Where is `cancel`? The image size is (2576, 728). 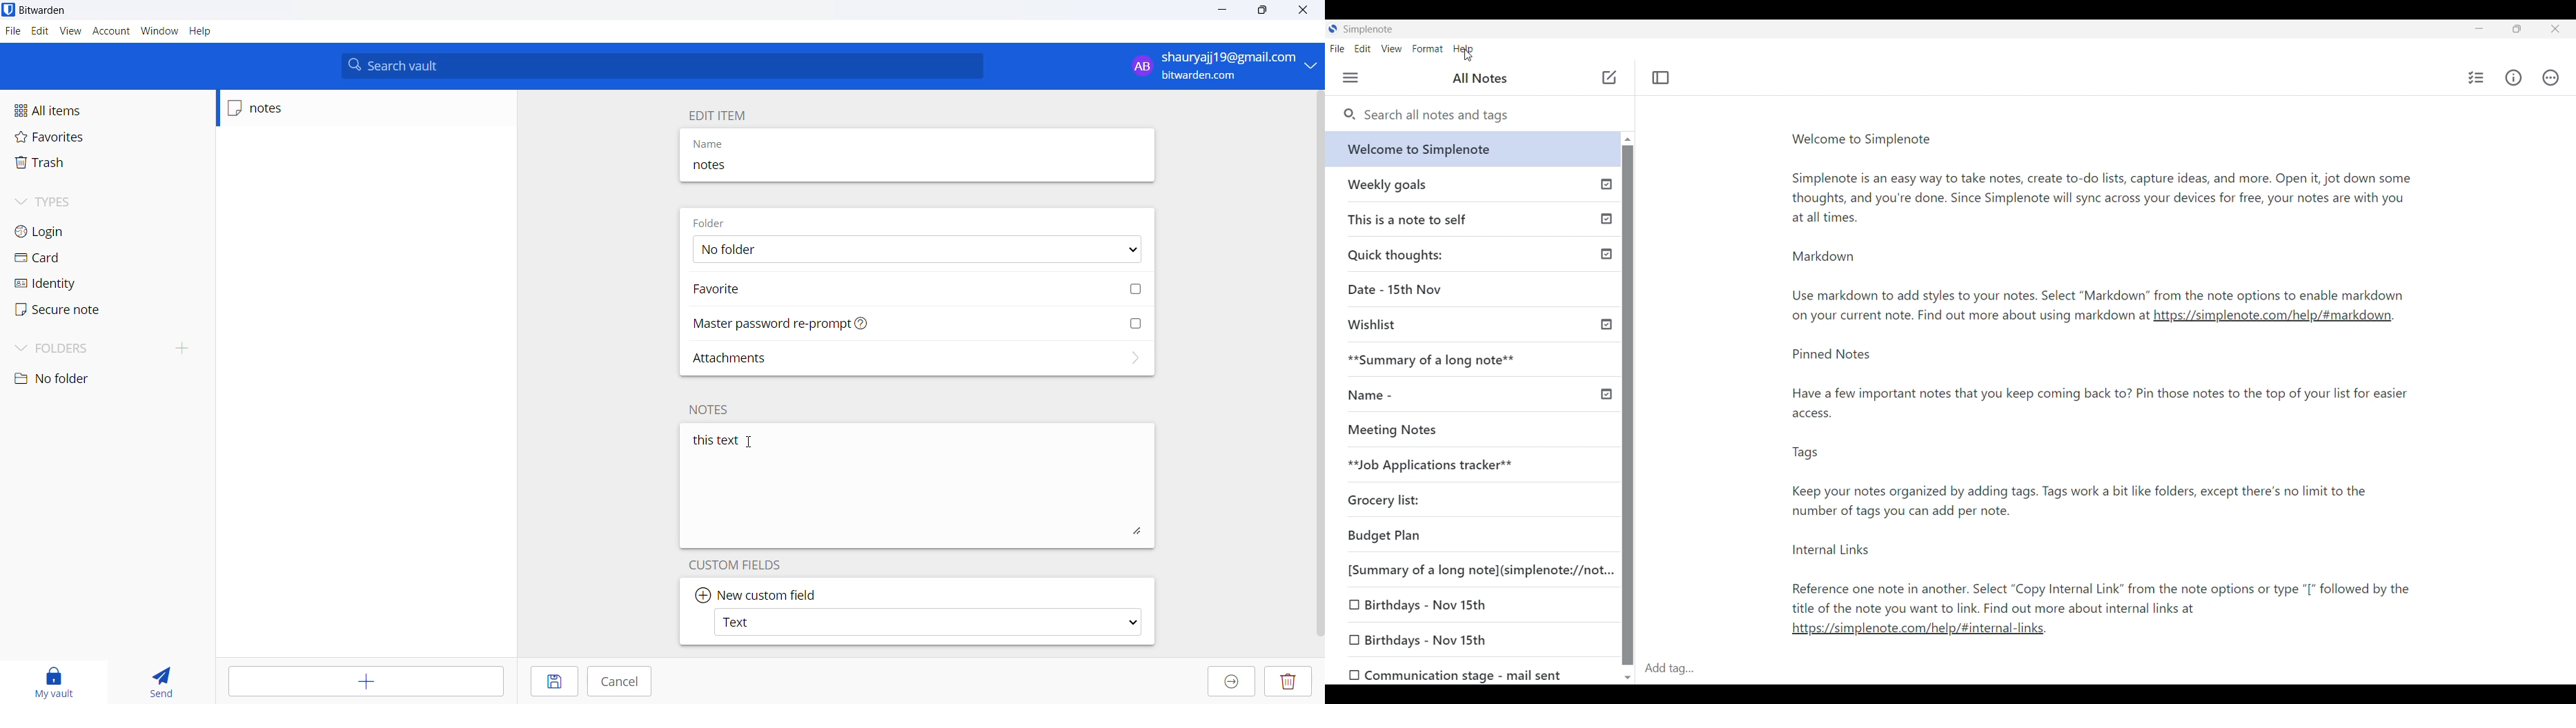 cancel is located at coordinates (620, 682).